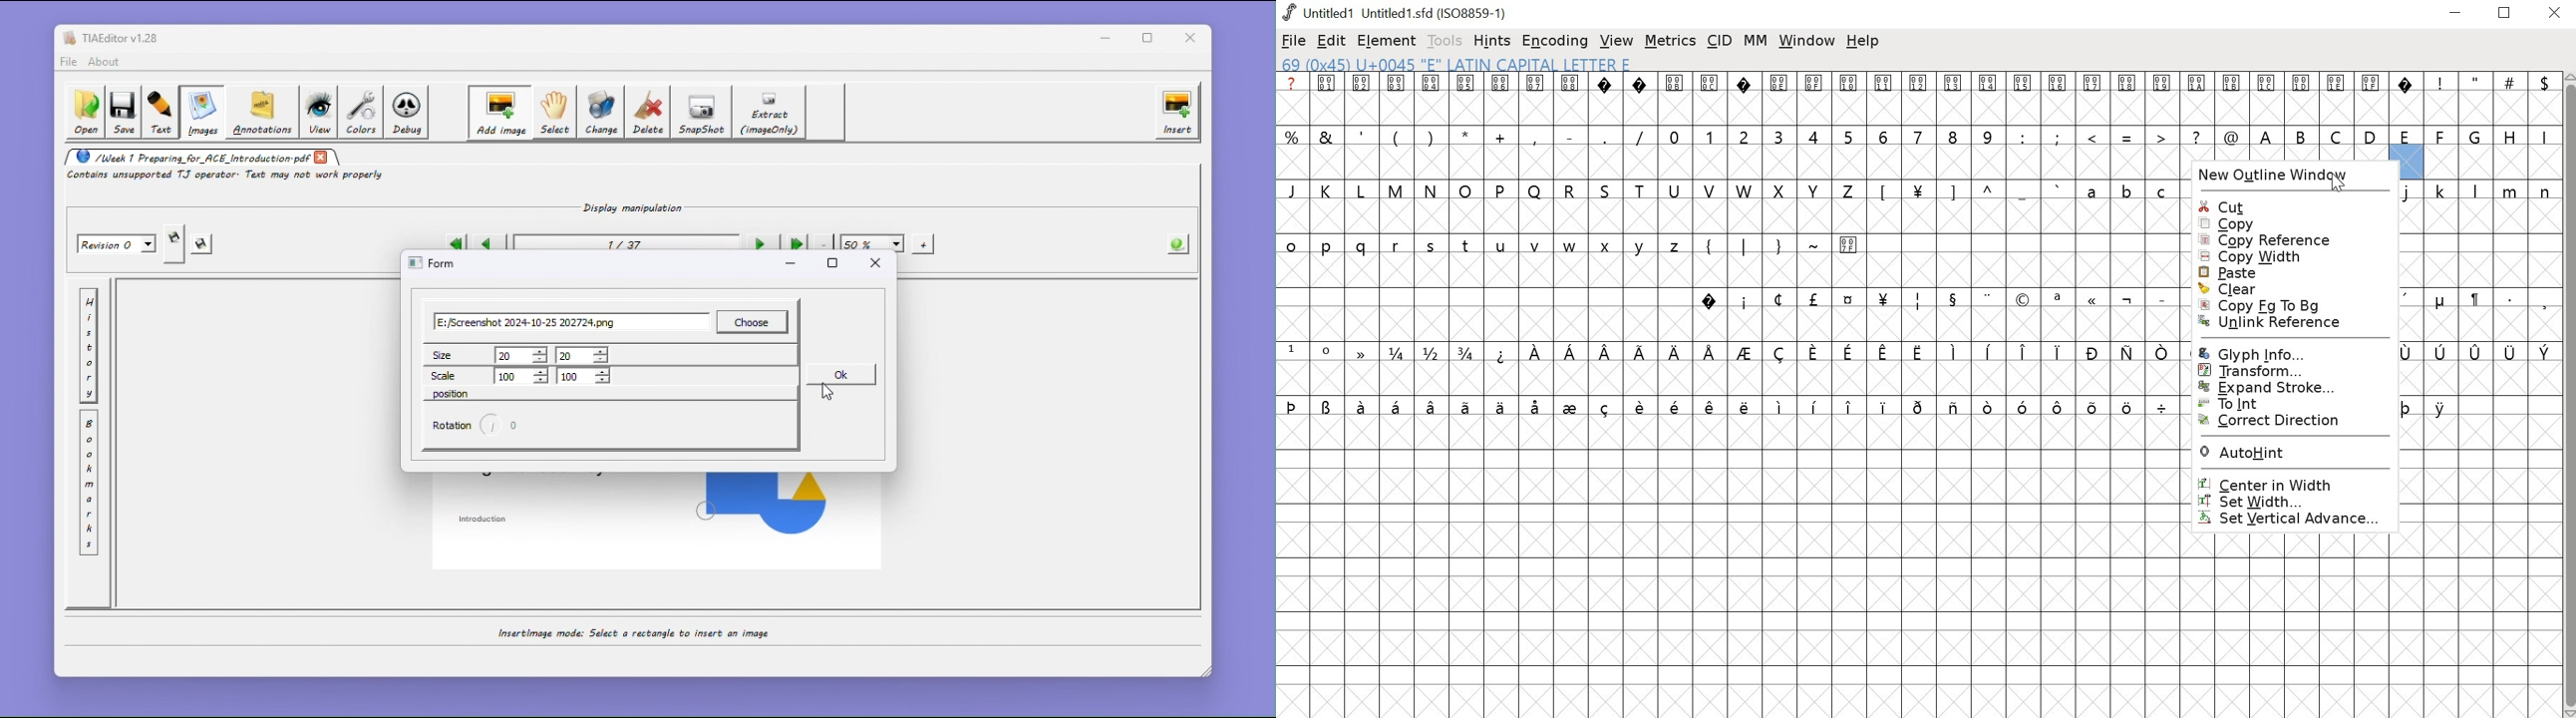  I want to click on Annotations , so click(260, 112).